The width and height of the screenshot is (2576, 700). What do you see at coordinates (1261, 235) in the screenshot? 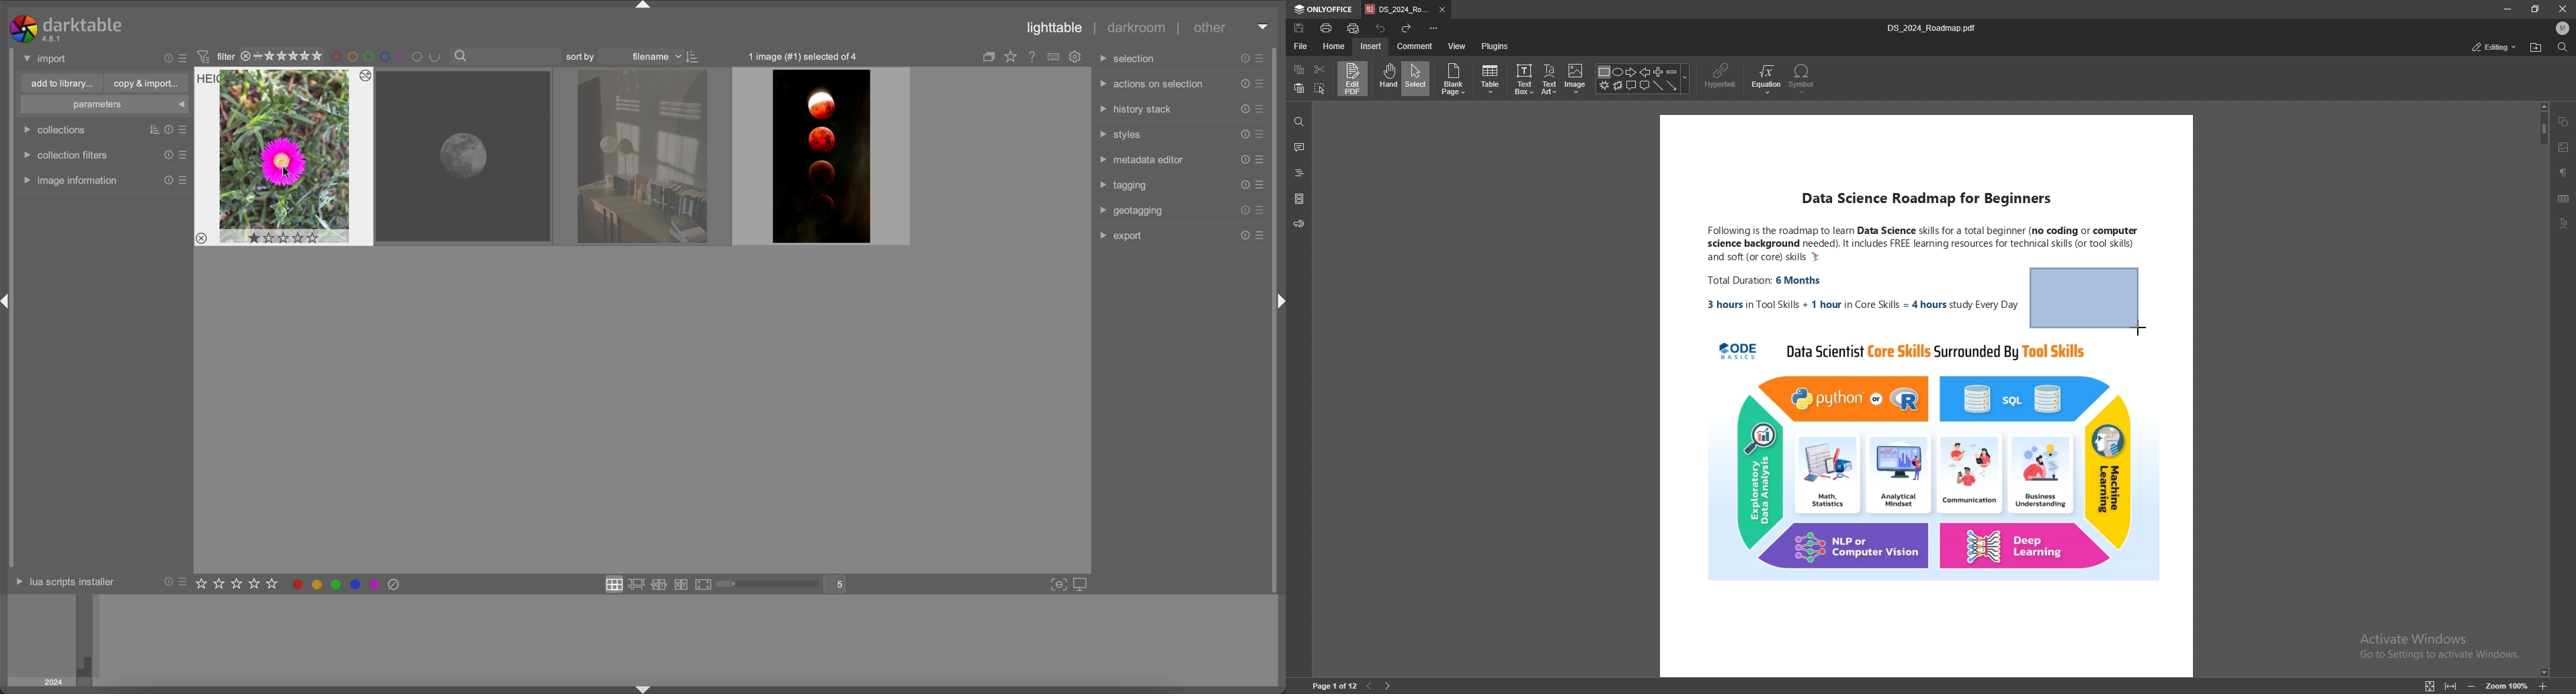
I see `presets` at bounding box center [1261, 235].